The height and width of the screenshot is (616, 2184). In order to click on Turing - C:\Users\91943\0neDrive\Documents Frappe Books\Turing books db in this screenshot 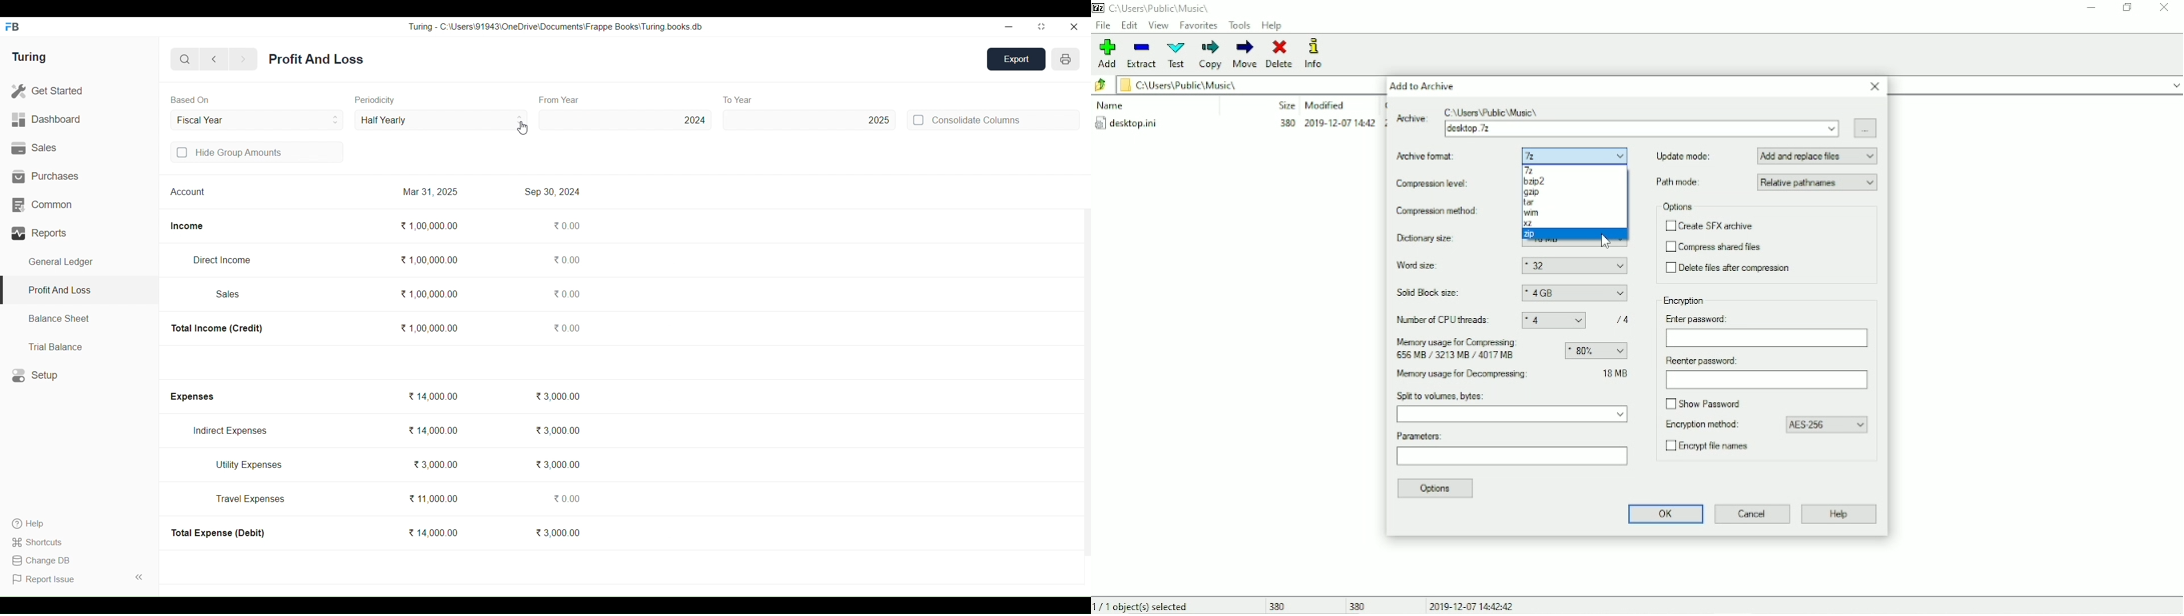, I will do `click(556, 26)`.